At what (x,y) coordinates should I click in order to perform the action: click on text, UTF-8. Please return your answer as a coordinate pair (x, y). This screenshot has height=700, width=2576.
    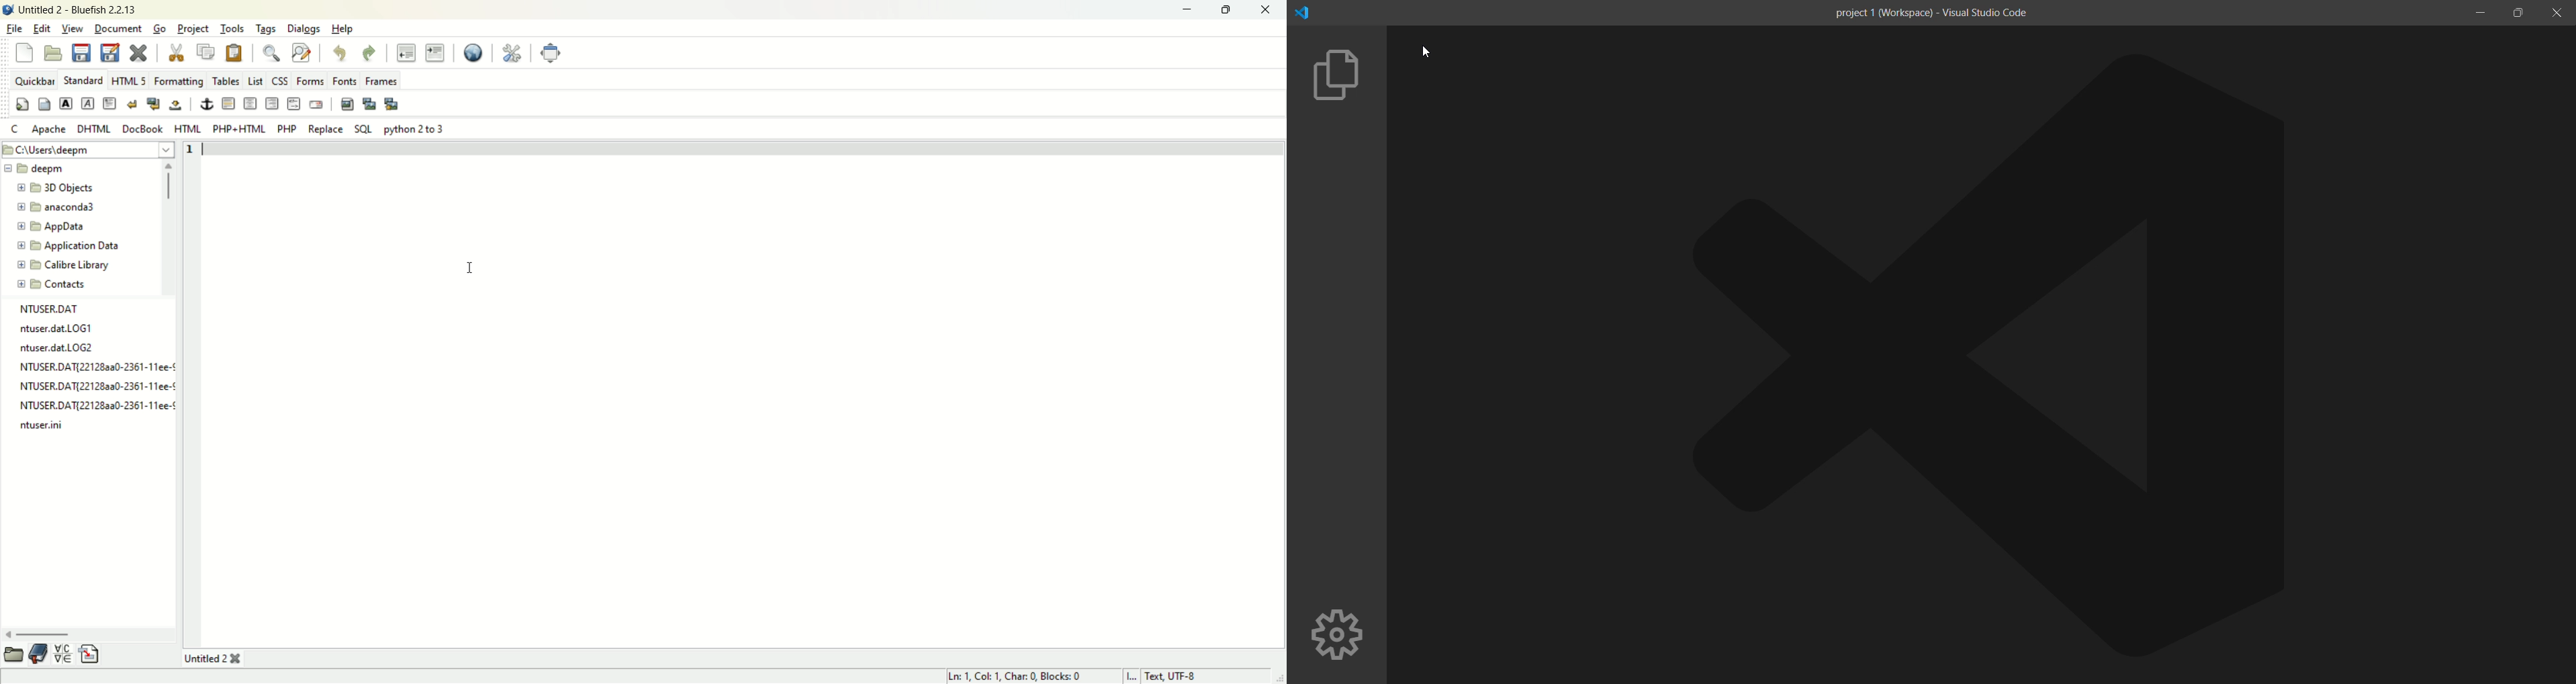
    Looking at the image, I should click on (1185, 676).